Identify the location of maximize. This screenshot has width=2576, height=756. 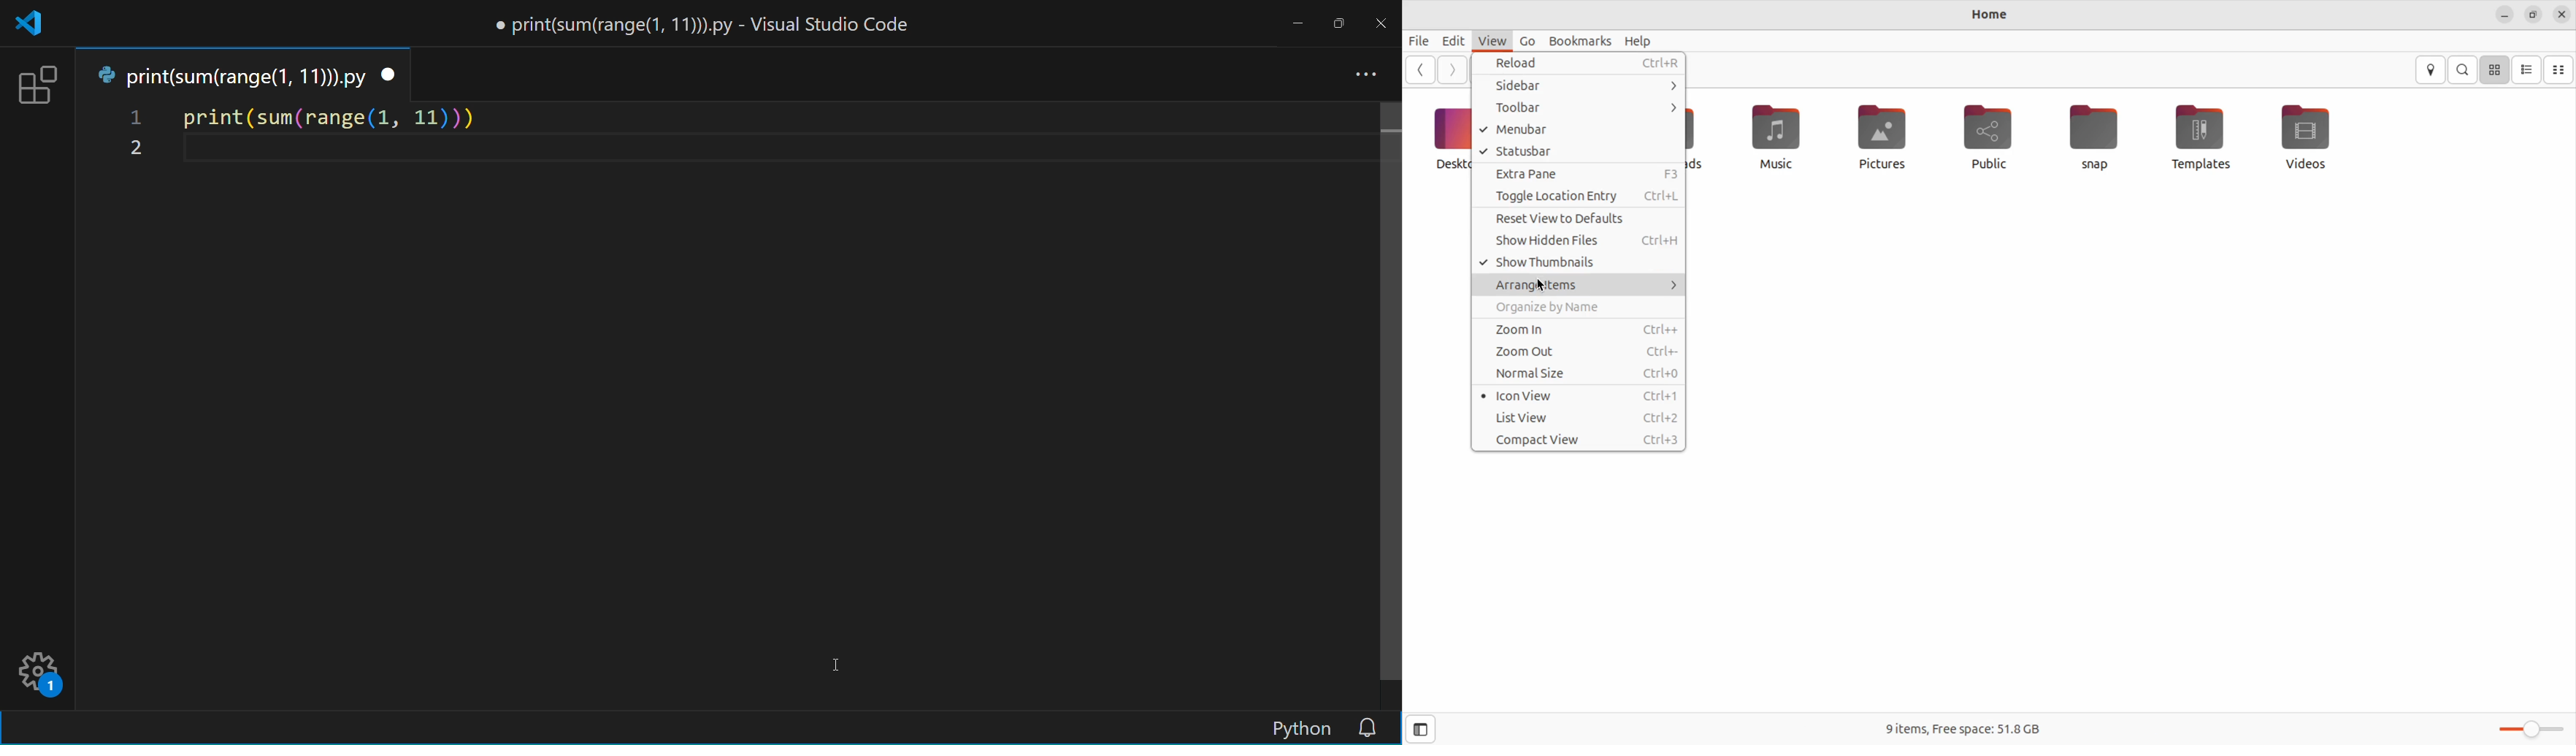
(1339, 23).